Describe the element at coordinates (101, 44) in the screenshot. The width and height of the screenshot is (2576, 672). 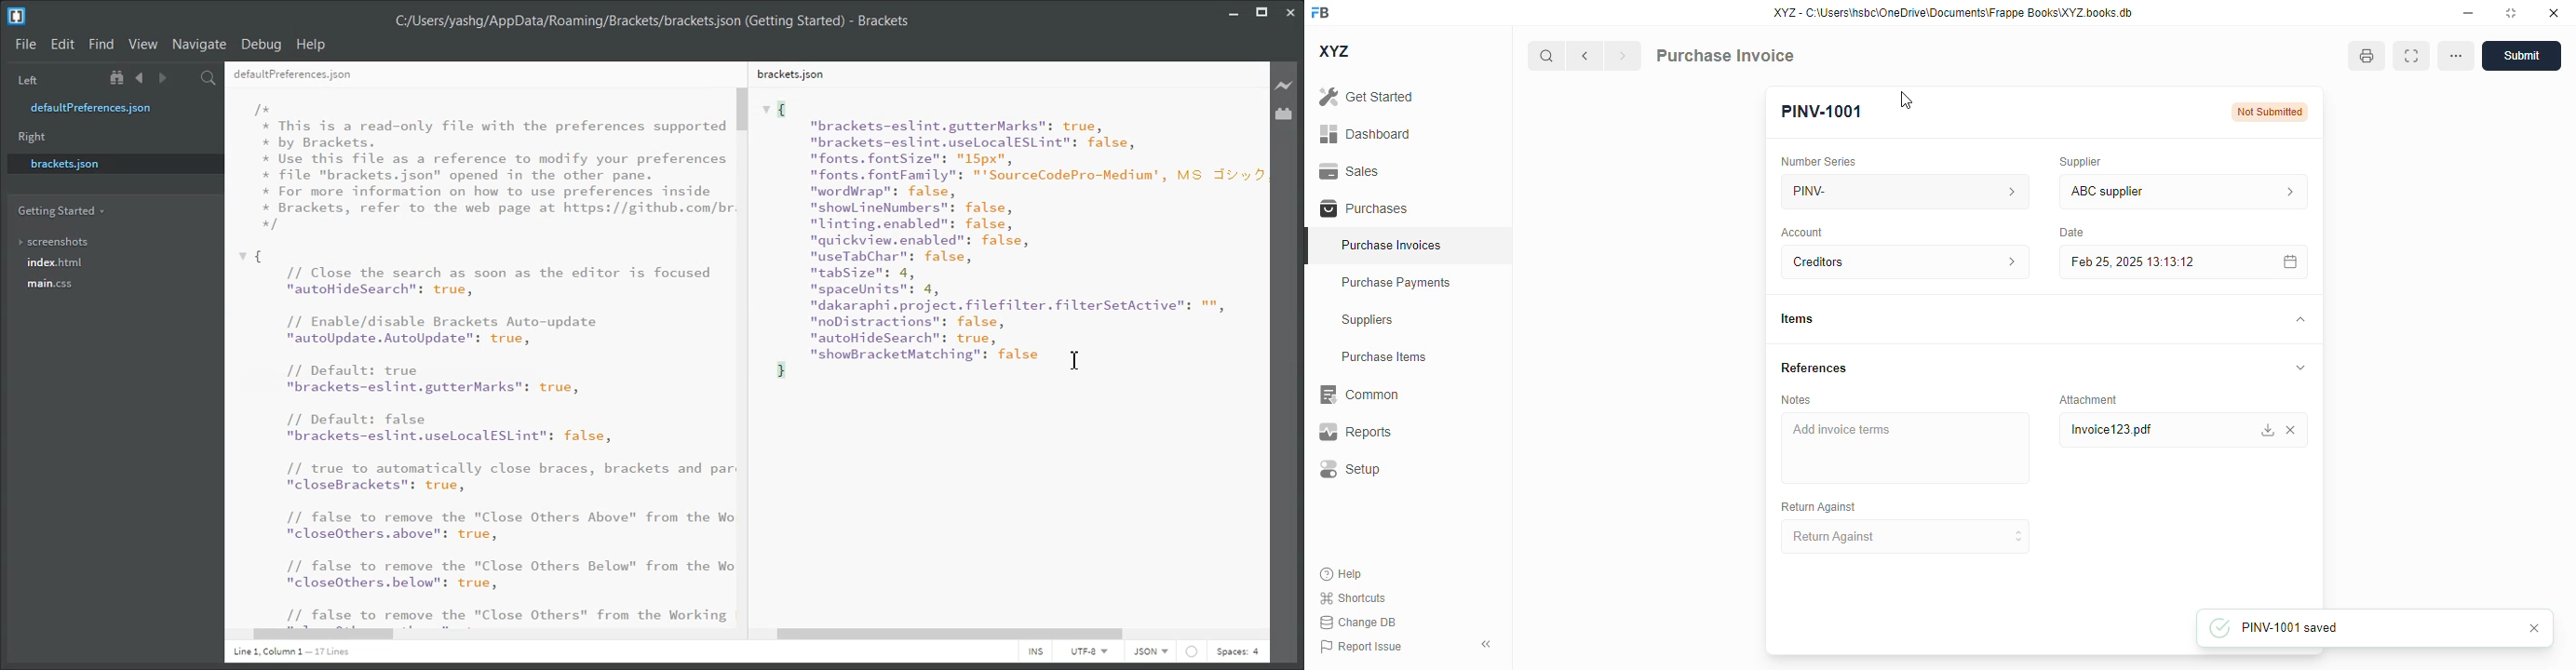
I see `Find` at that location.